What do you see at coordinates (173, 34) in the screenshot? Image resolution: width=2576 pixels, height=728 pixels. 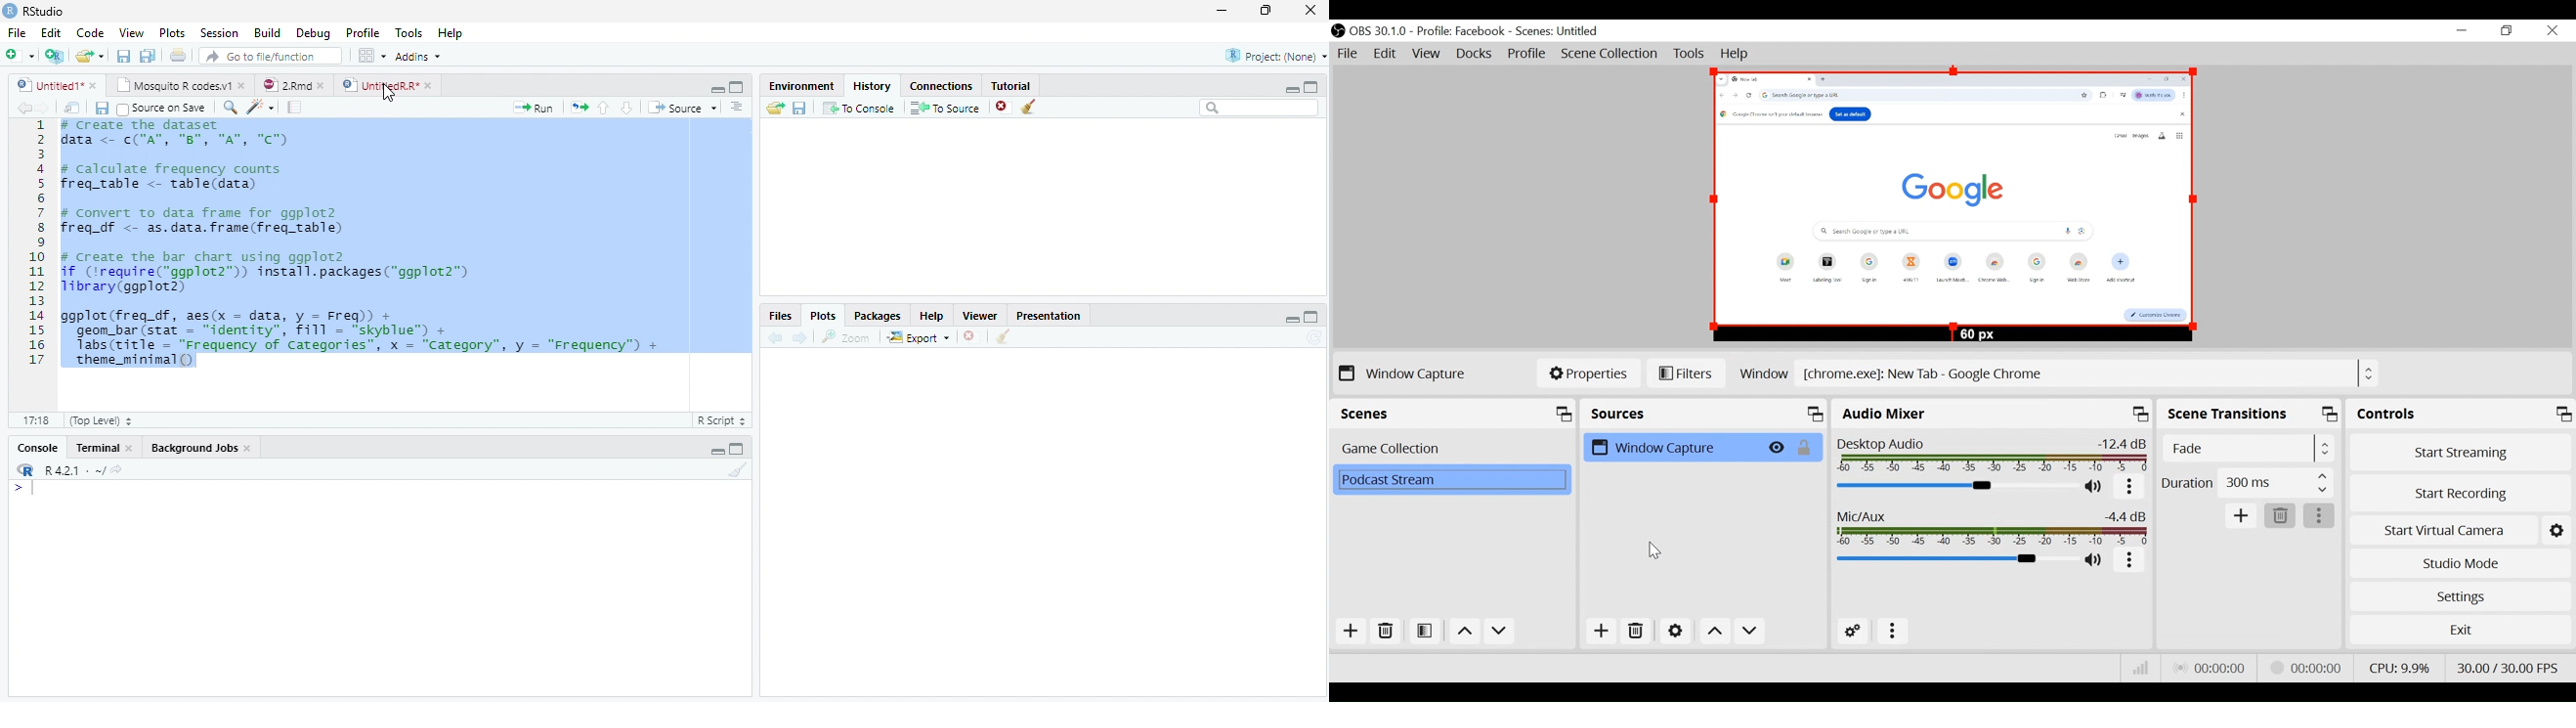 I see `Plots` at bounding box center [173, 34].